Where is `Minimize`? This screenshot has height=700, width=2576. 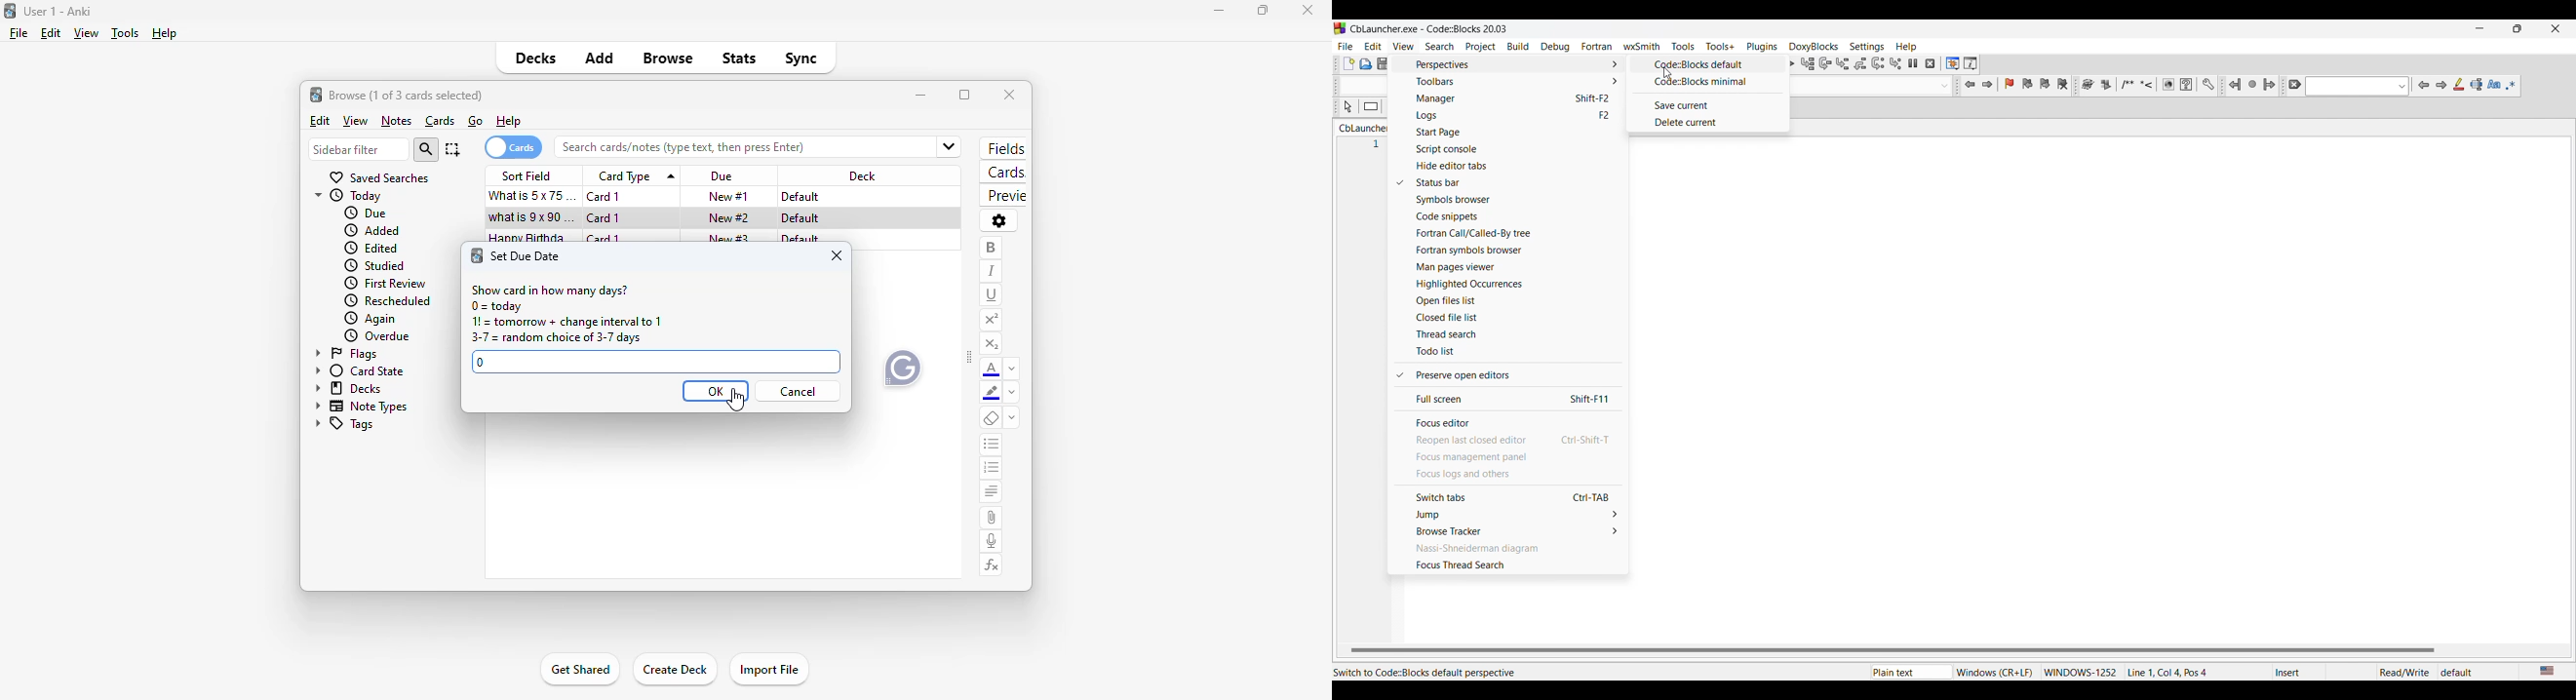 Minimize is located at coordinates (2480, 29).